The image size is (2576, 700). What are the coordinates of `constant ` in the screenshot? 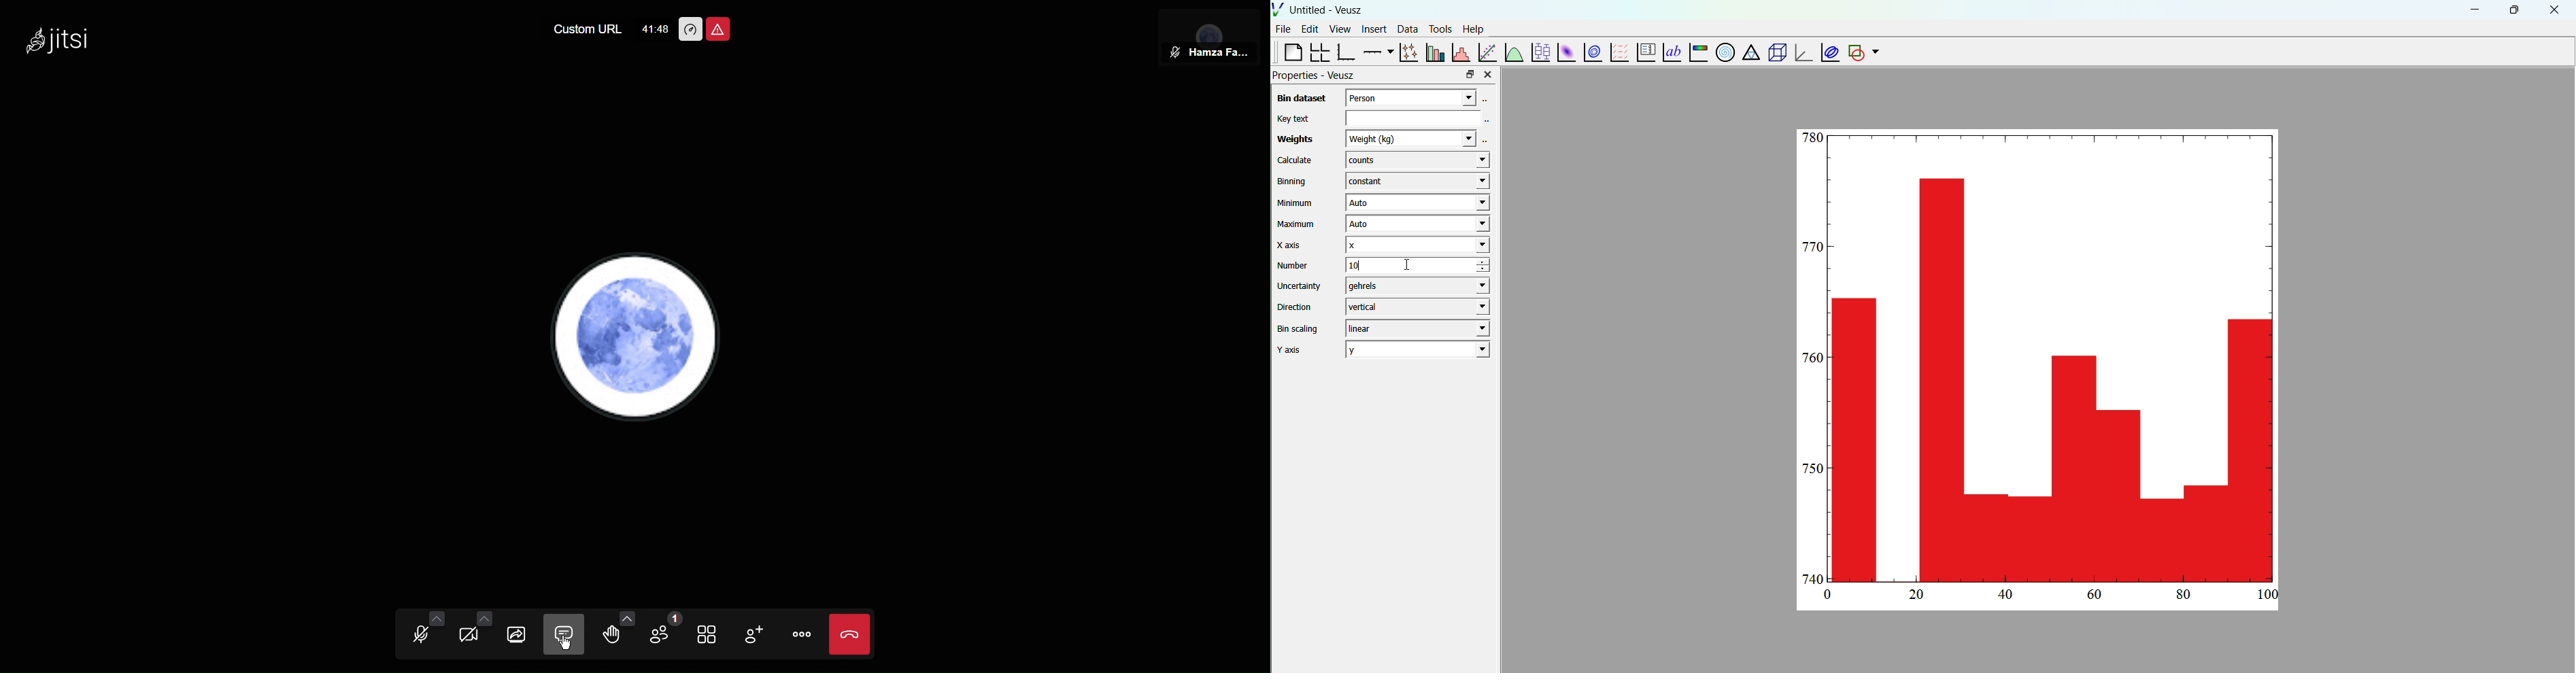 It's located at (1414, 182).